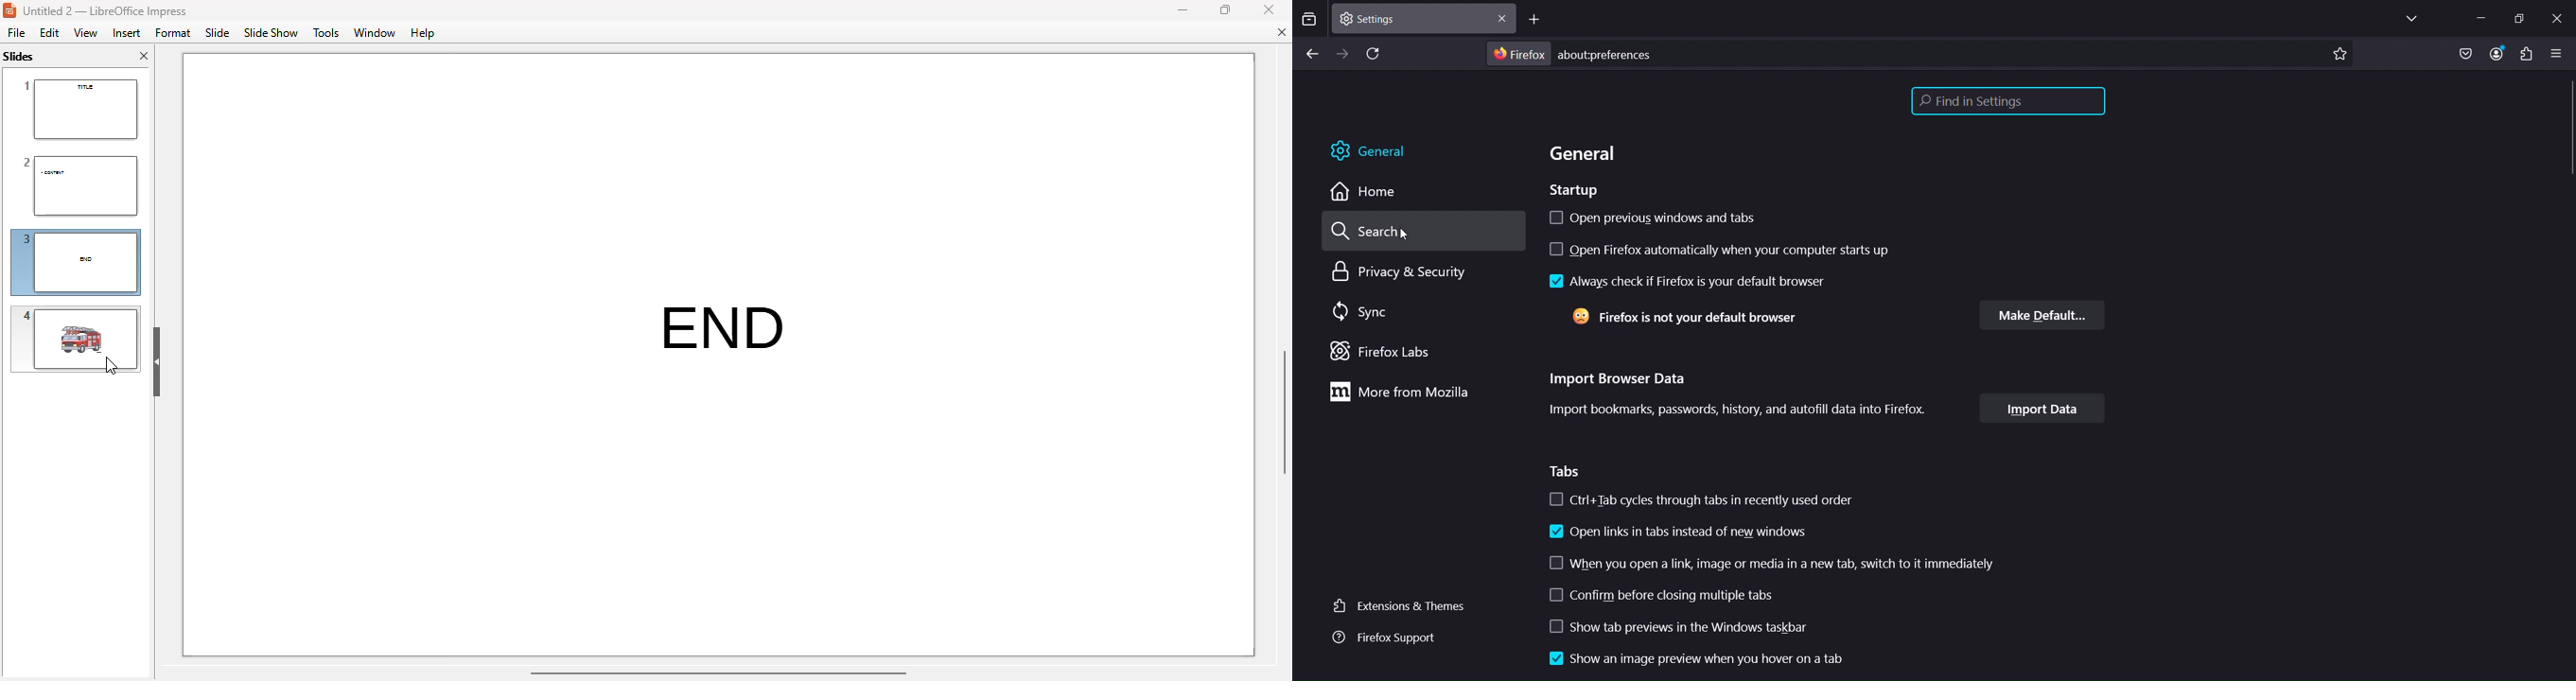  What do you see at coordinates (1534, 20) in the screenshot?
I see `new tab` at bounding box center [1534, 20].